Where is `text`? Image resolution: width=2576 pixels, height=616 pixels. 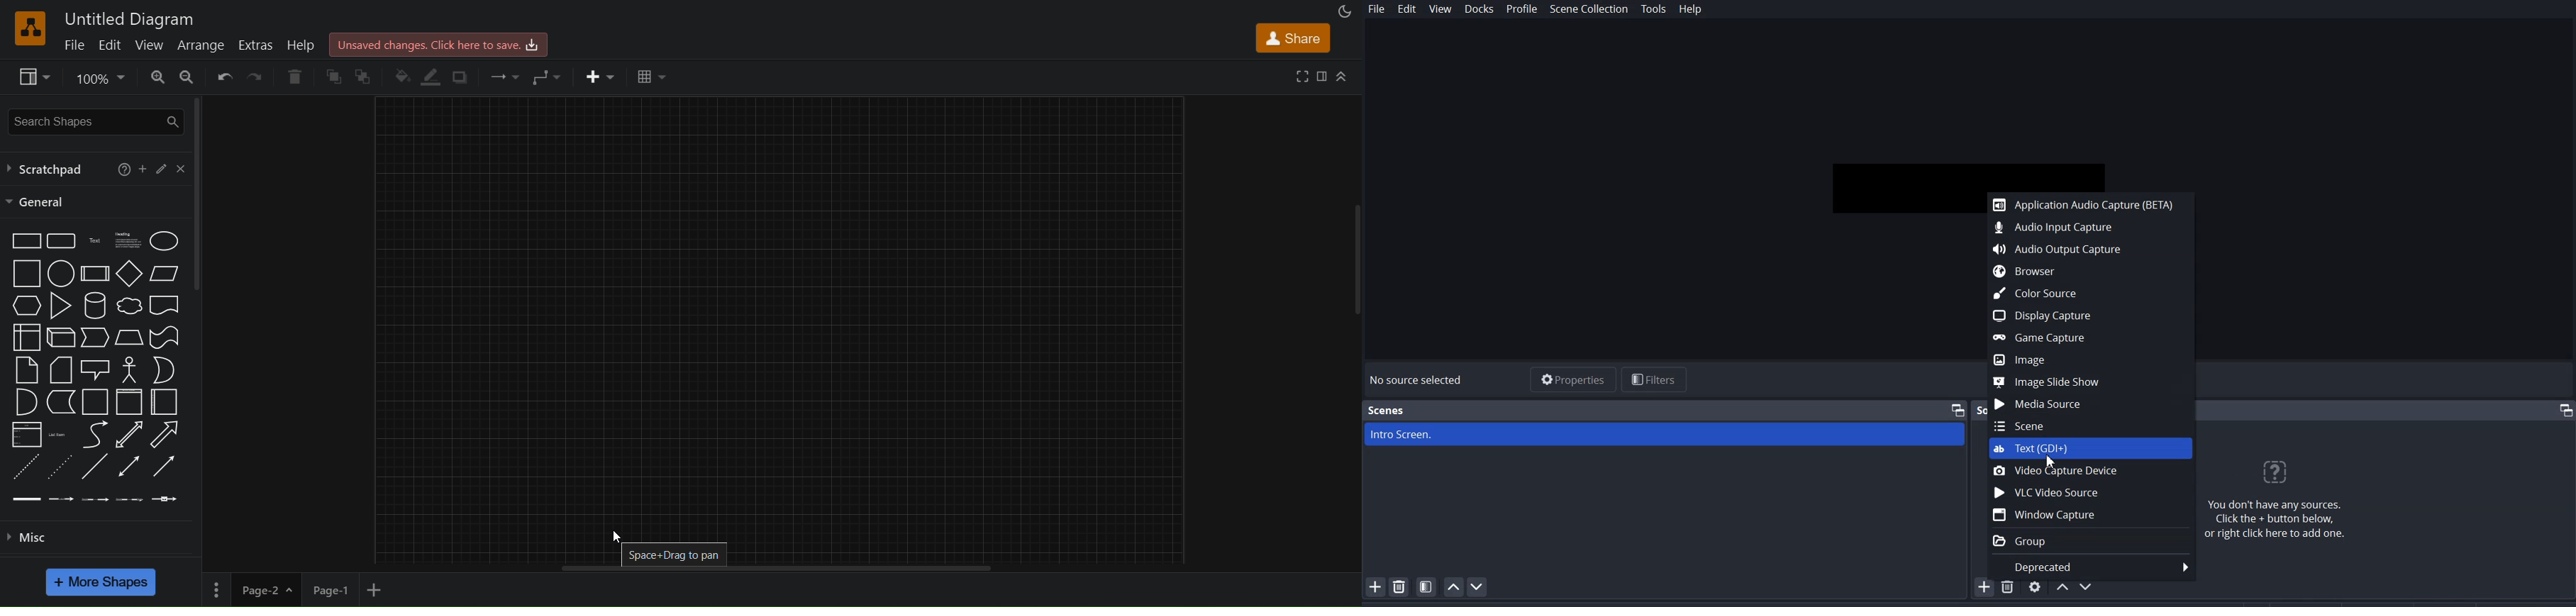
text is located at coordinates (96, 240).